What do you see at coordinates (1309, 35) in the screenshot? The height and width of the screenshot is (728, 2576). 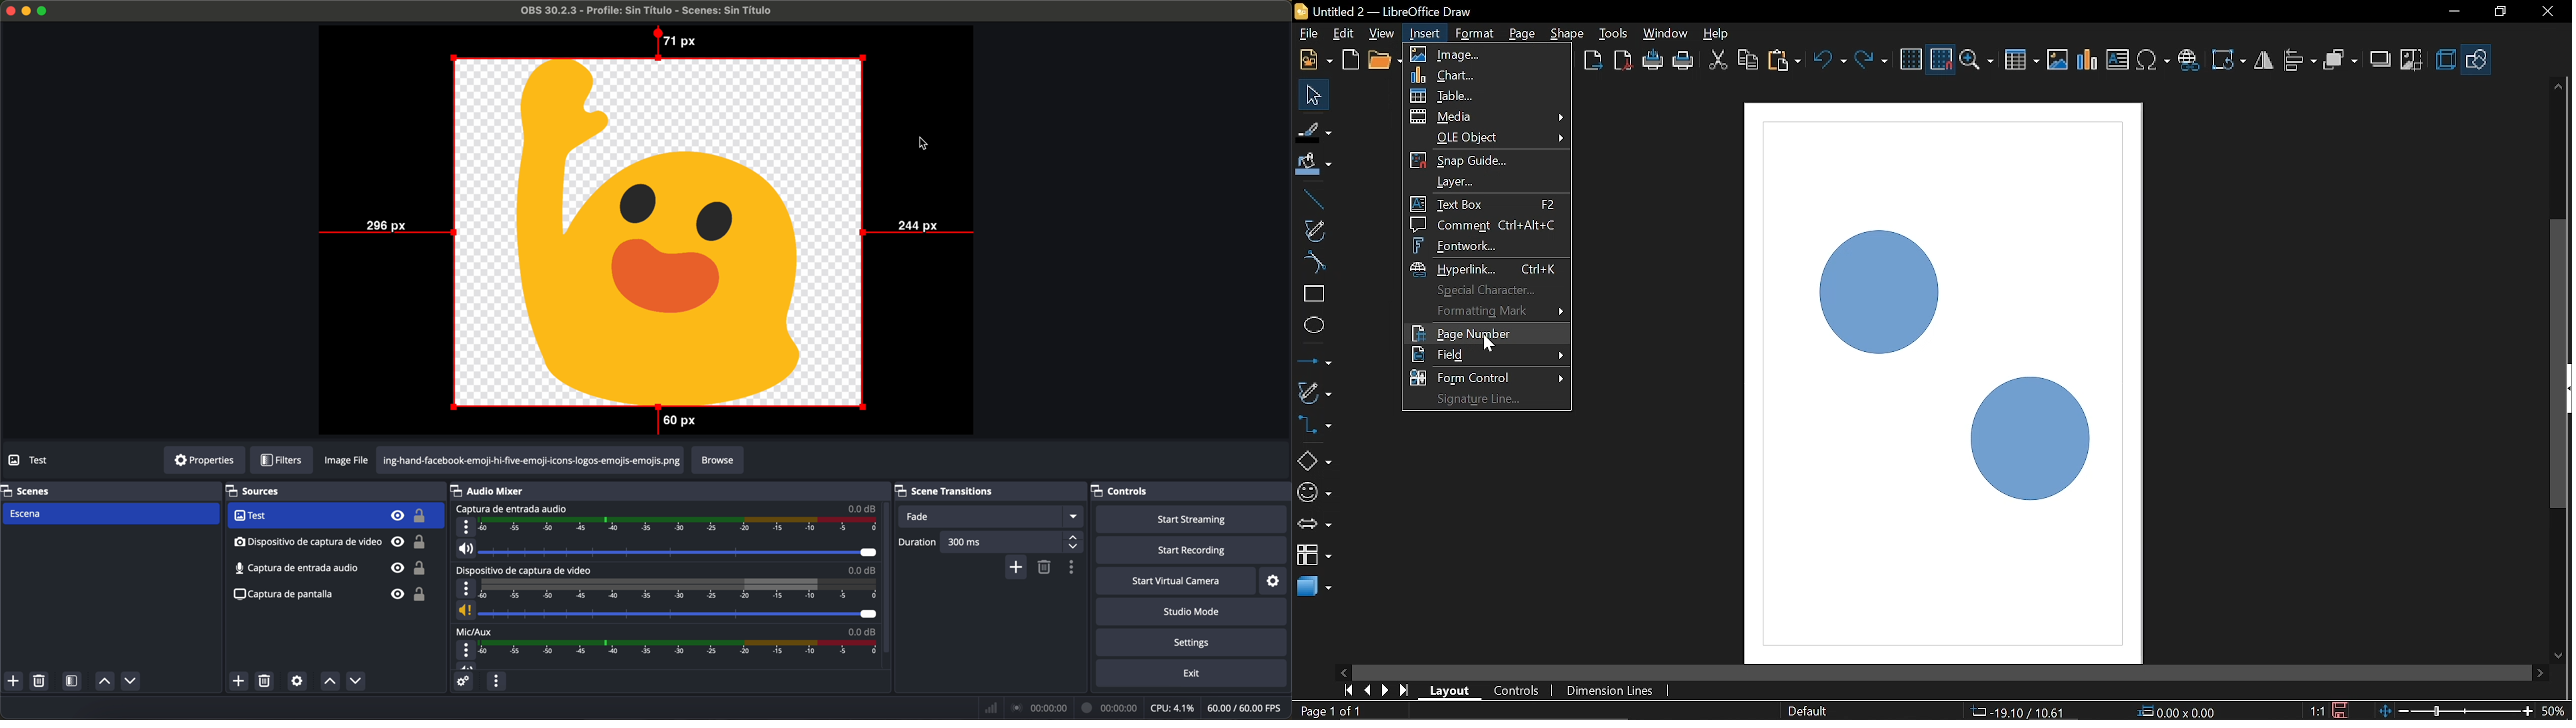 I see `file` at bounding box center [1309, 35].